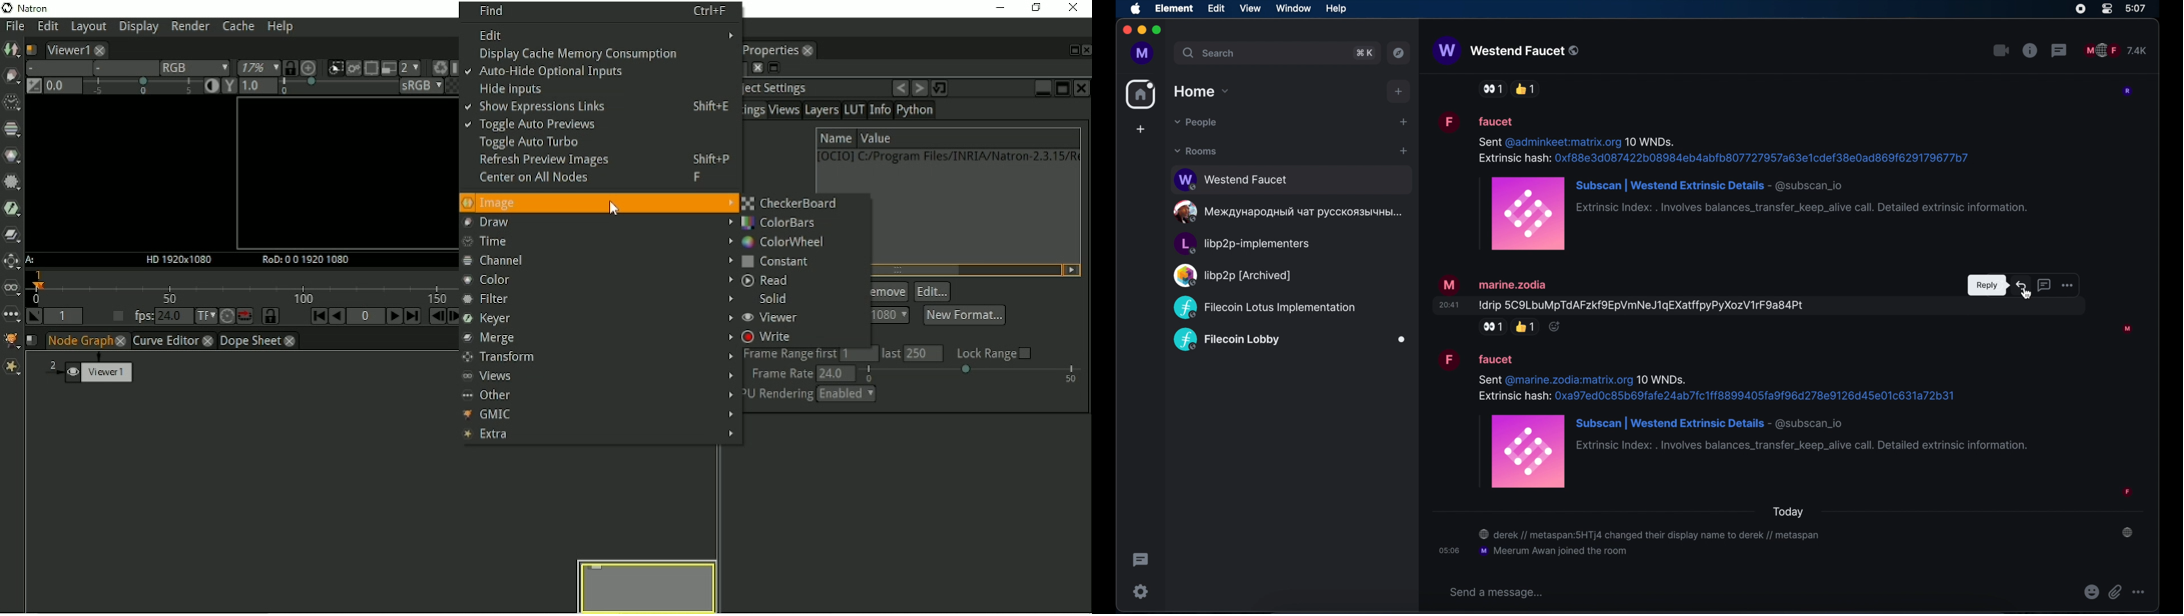 Image resolution: width=2184 pixels, height=616 pixels. I want to click on public room participants, so click(2116, 51).